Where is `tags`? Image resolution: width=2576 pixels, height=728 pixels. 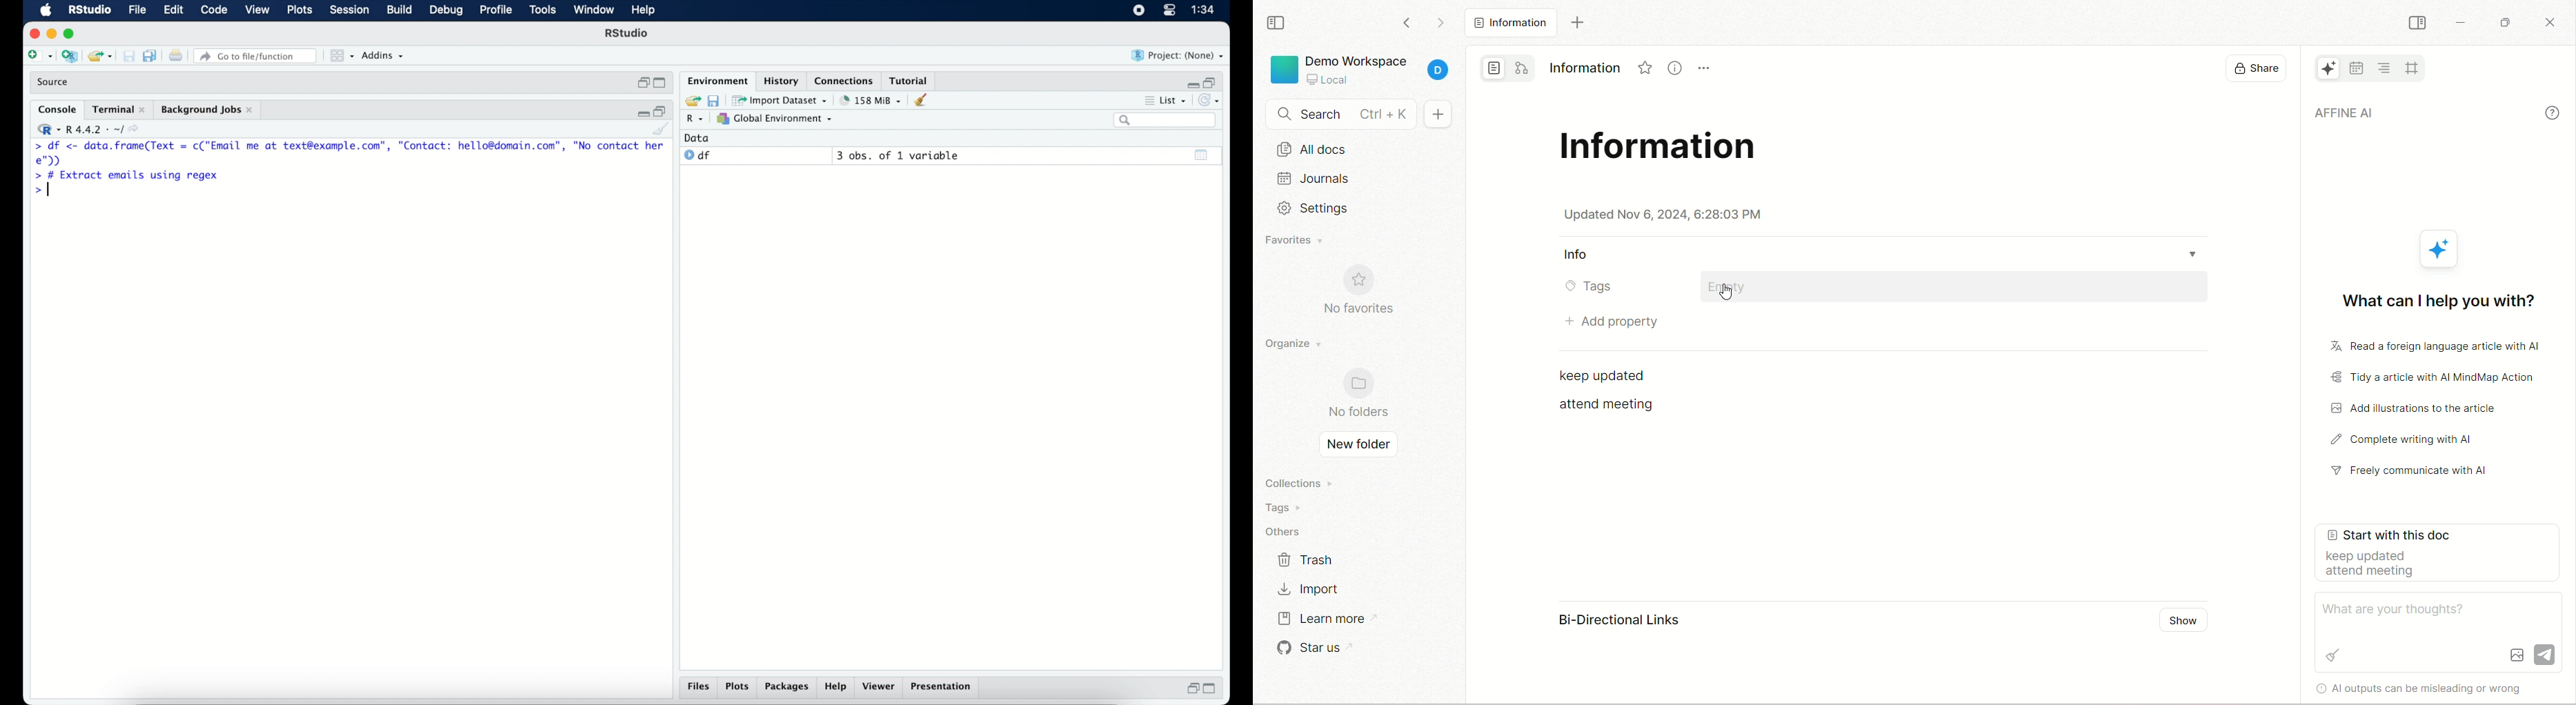
tags is located at coordinates (1587, 288).